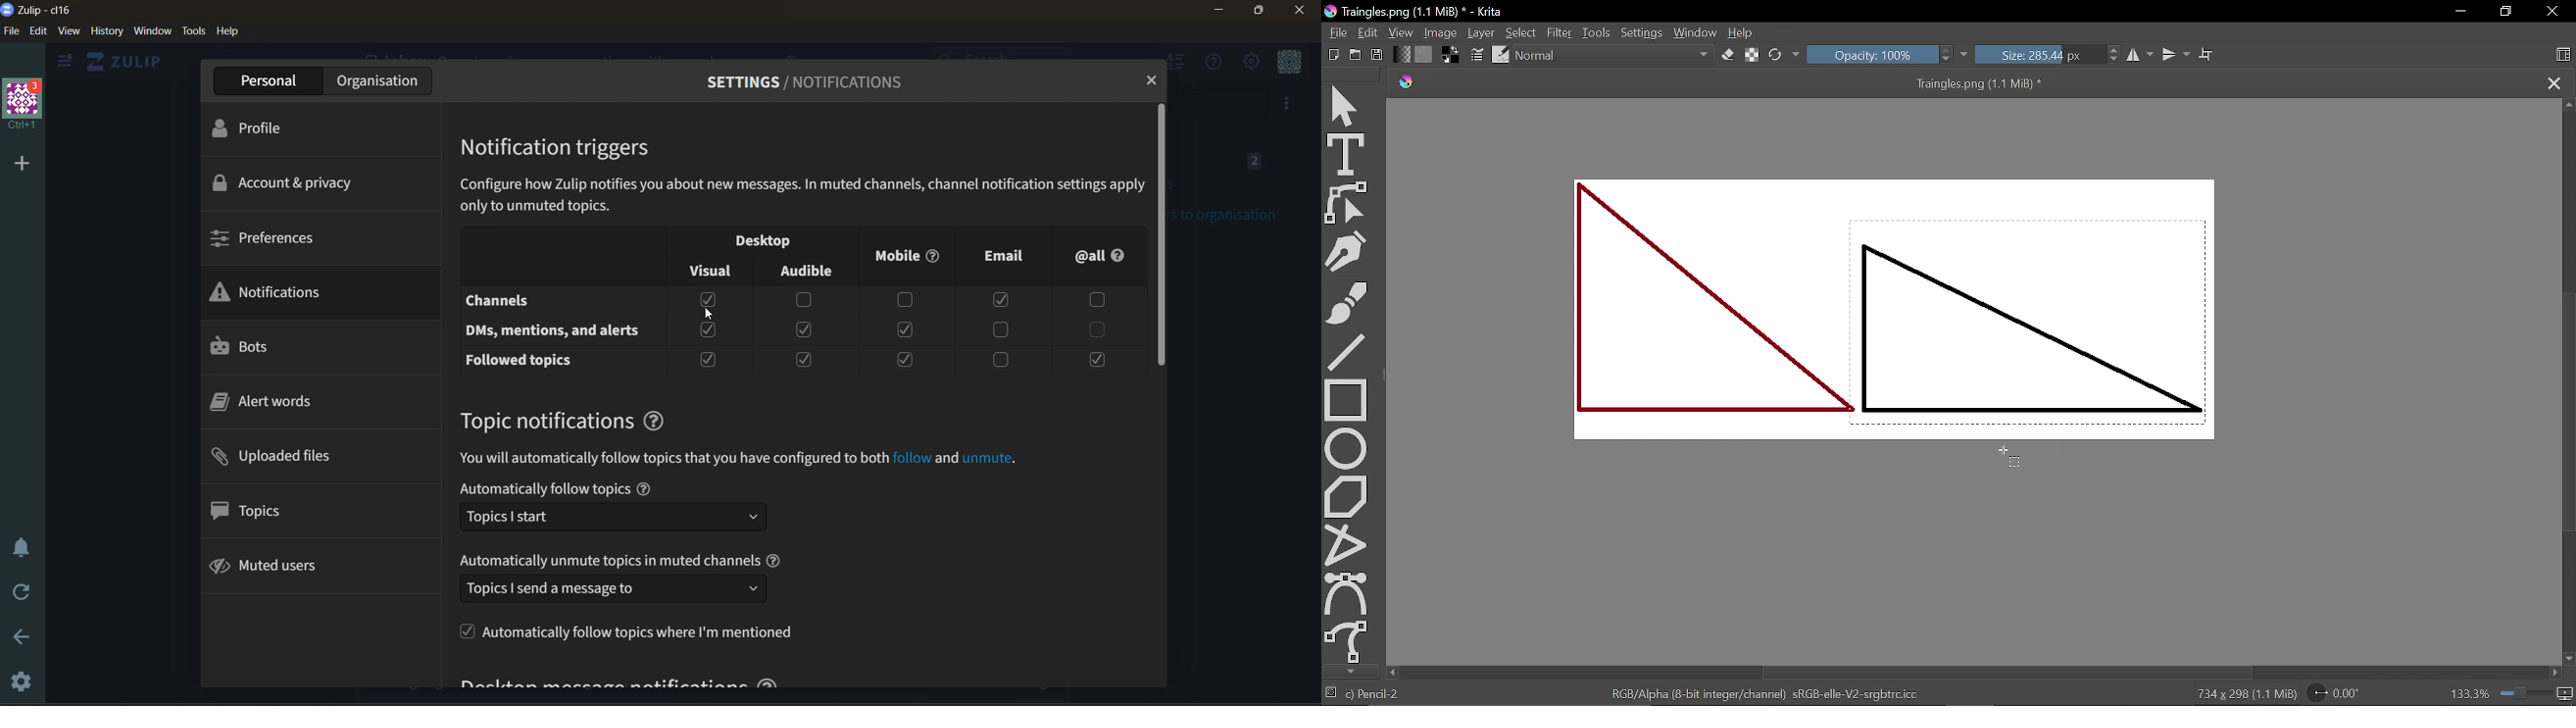 Image resolution: width=2576 pixels, height=728 pixels. What do you see at coordinates (1221, 10) in the screenshot?
I see `minimize` at bounding box center [1221, 10].